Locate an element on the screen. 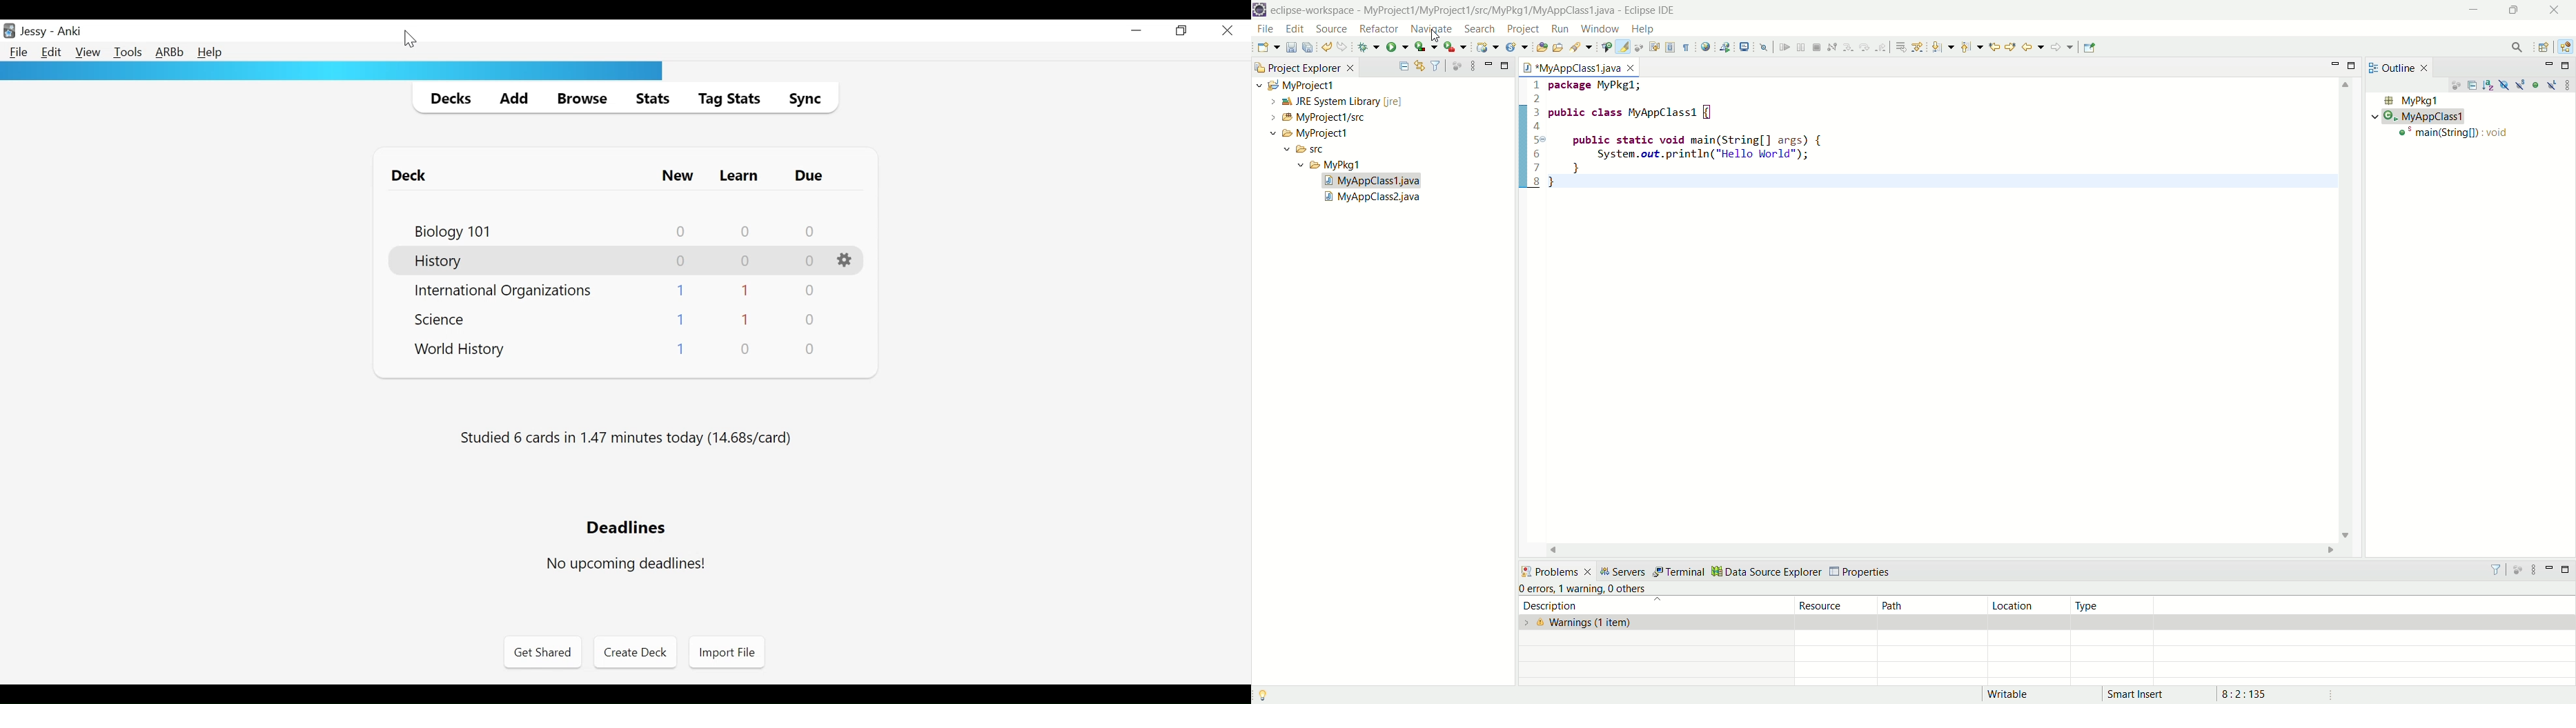 The width and height of the screenshot is (2576, 728). Learn Card Count is located at coordinates (748, 349).